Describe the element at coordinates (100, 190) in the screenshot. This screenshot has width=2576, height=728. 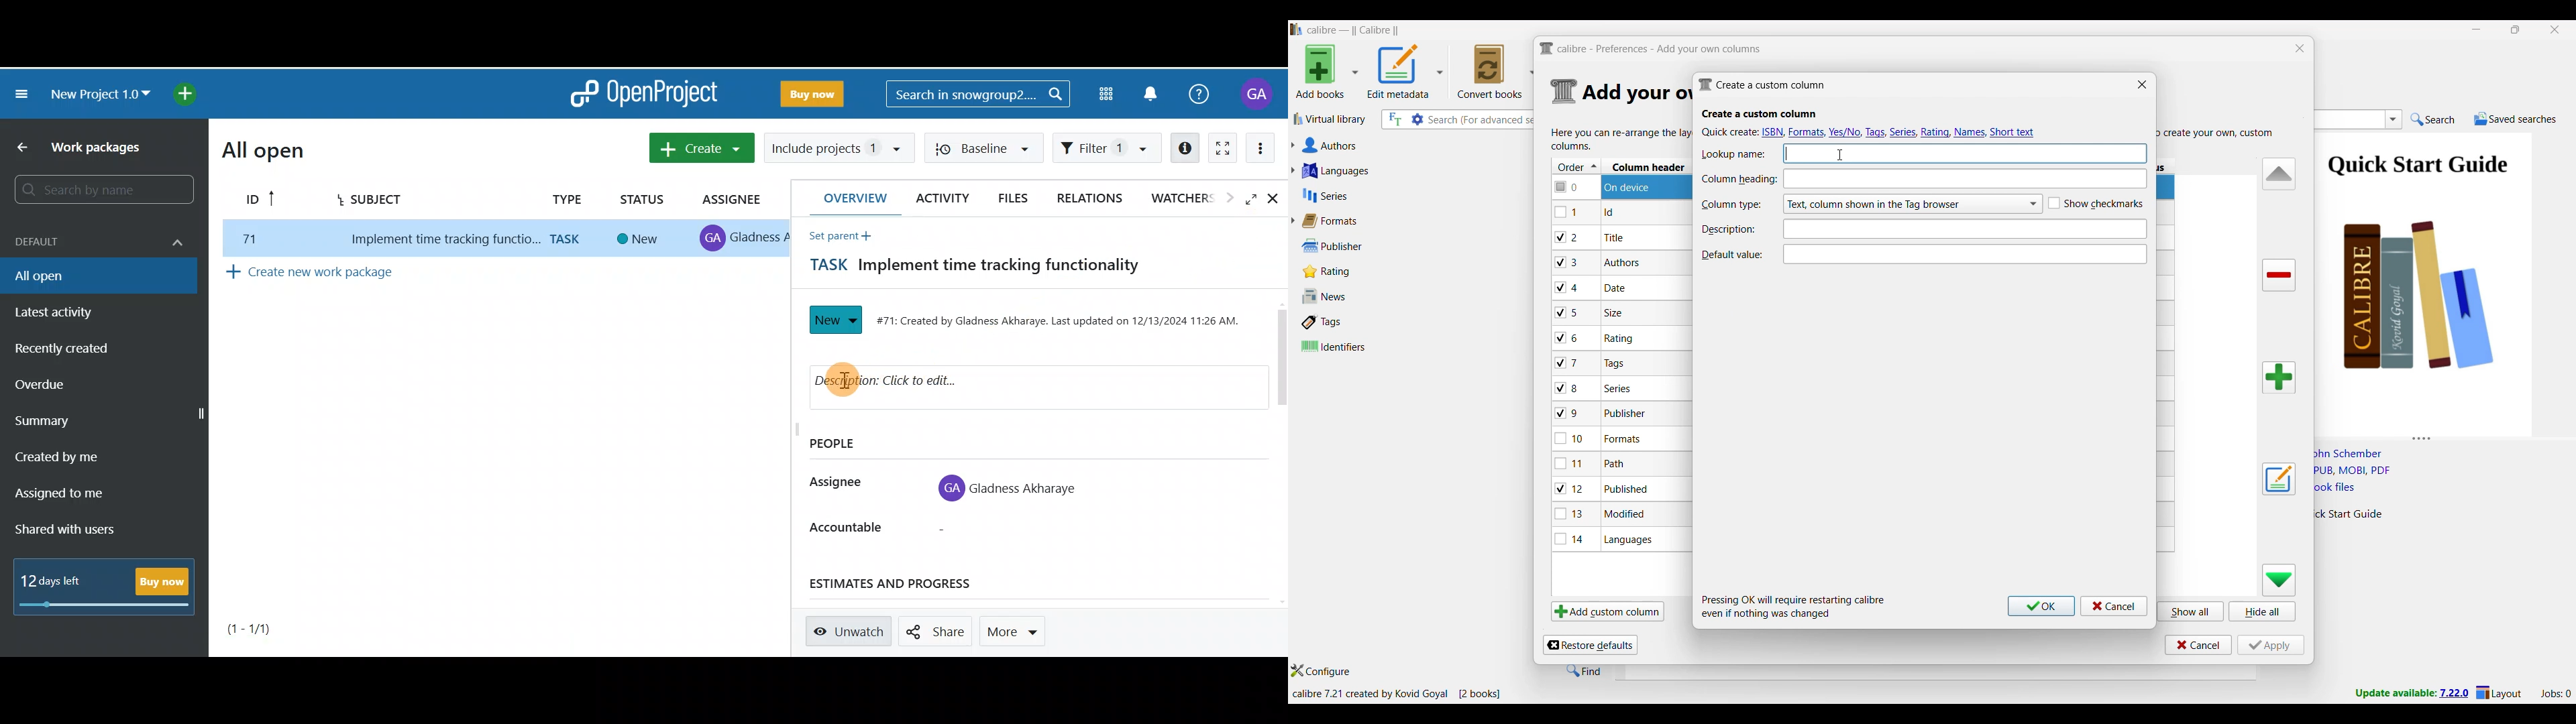
I see `Search bar` at that location.